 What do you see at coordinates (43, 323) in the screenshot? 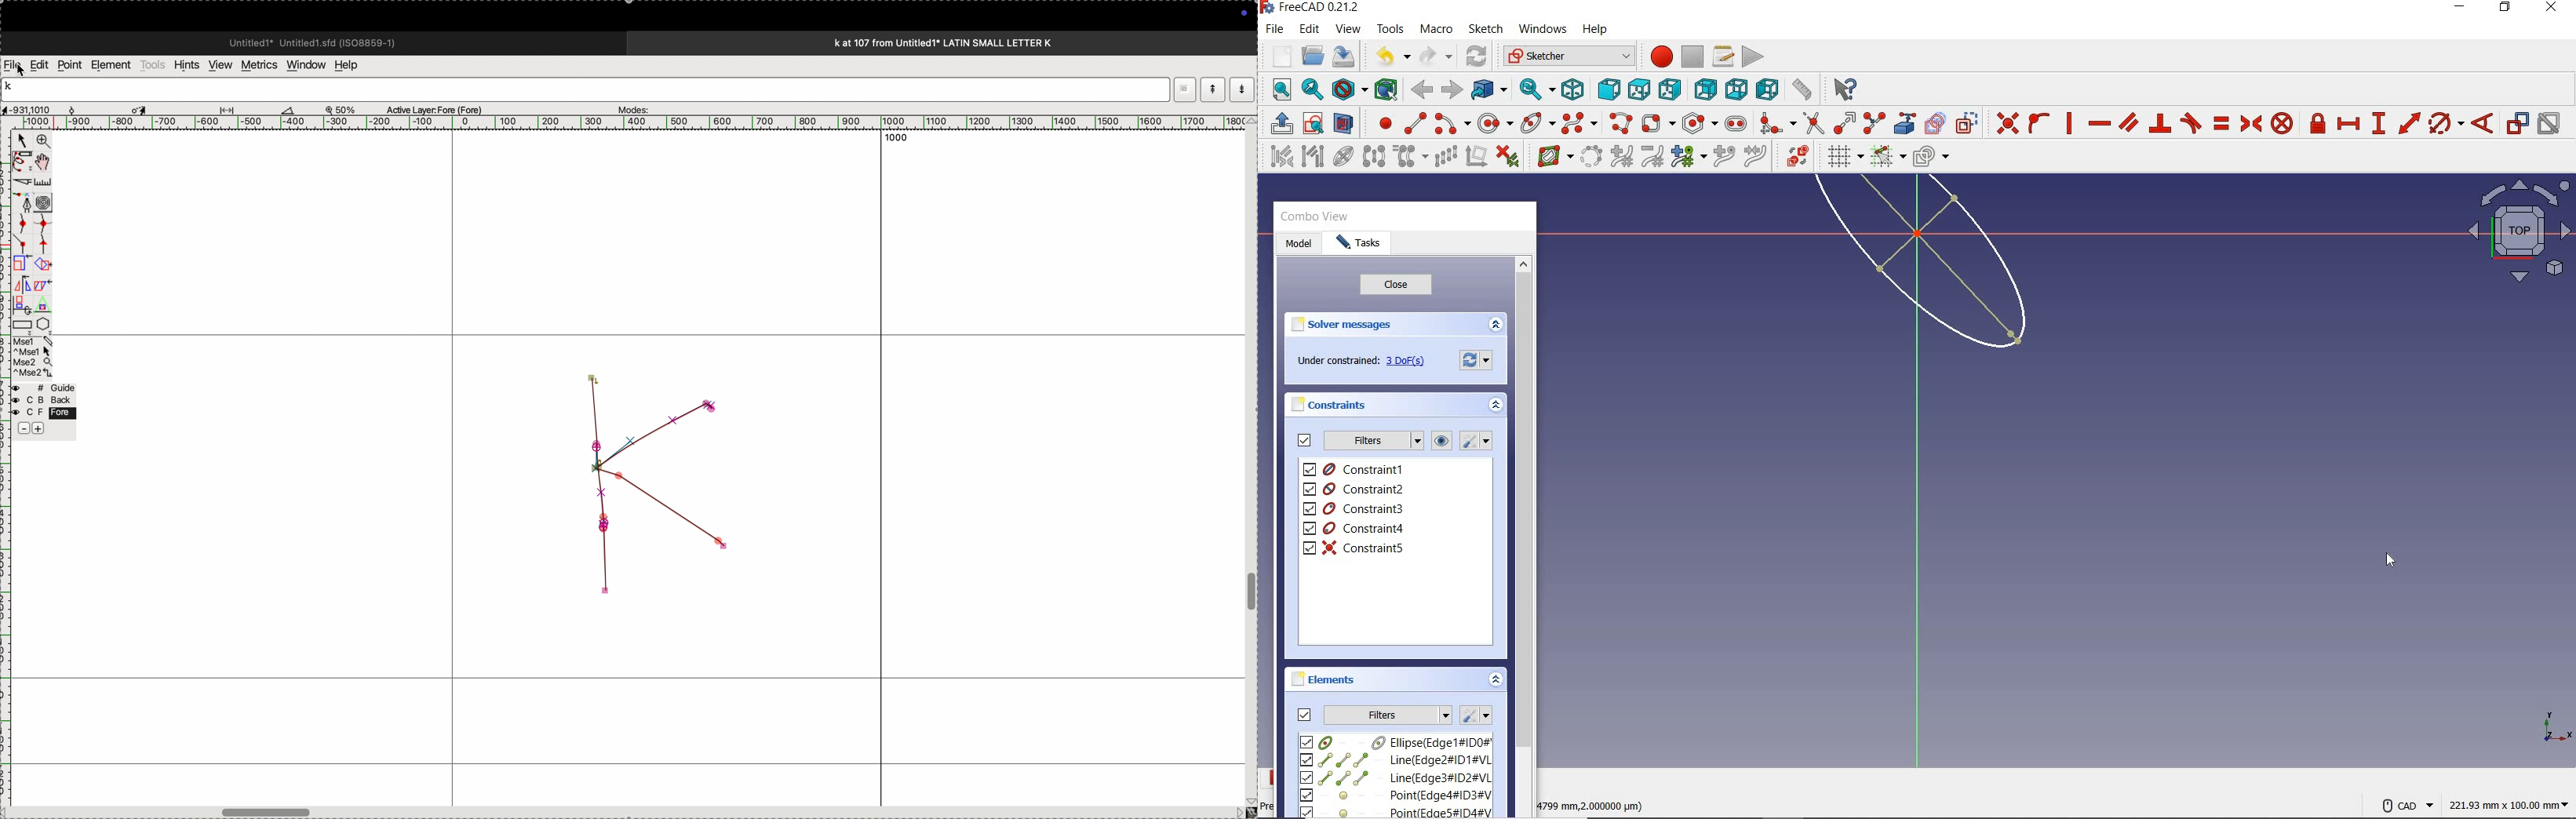
I see `polygon` at bounding box center [43, 323].